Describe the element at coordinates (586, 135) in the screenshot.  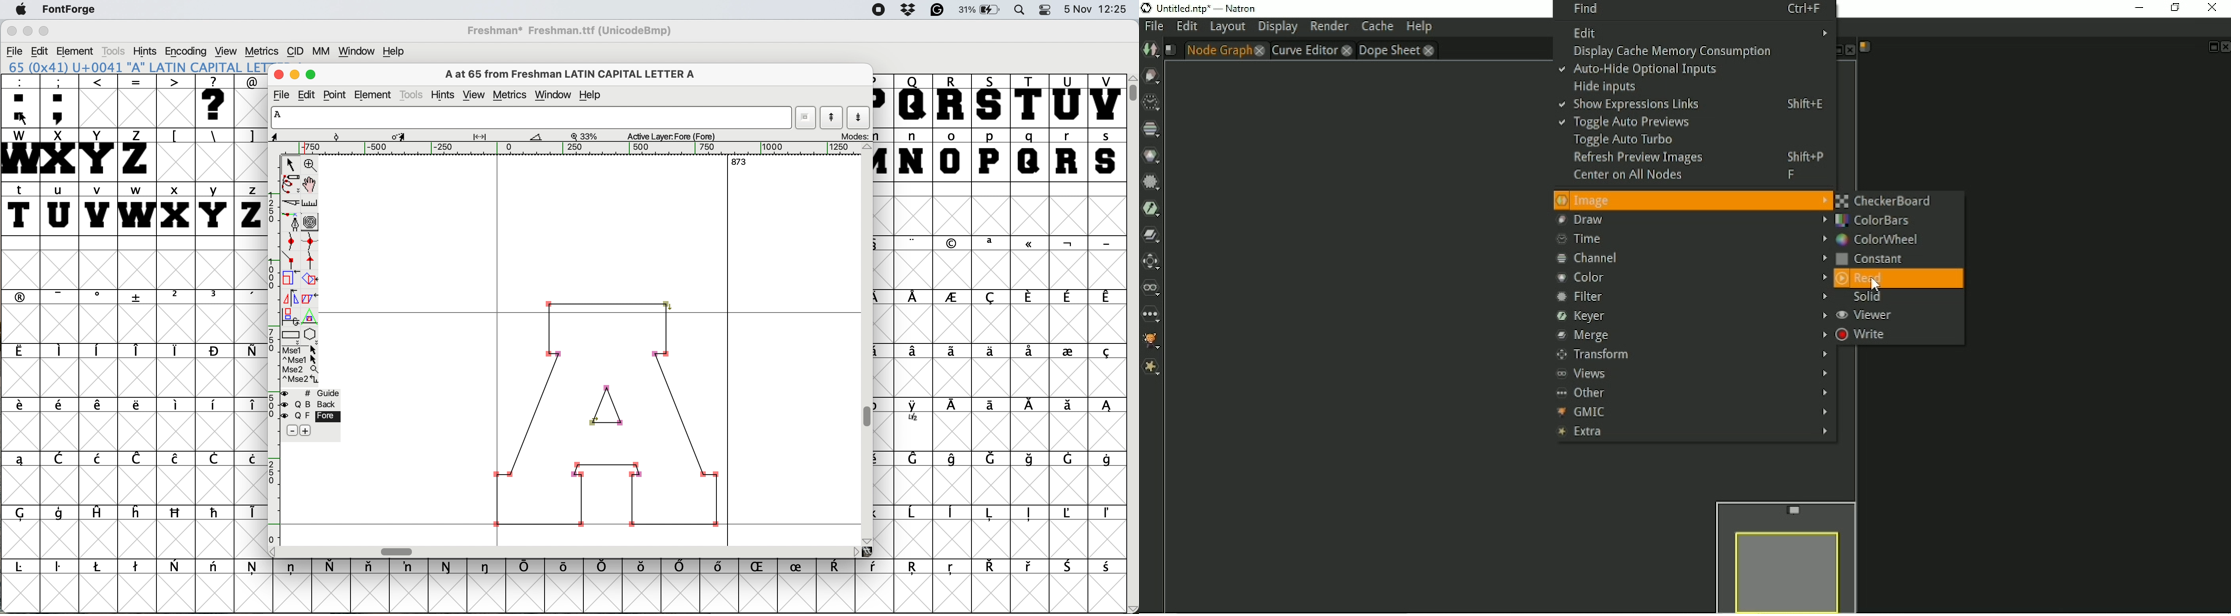
I see `zoom scale` at that location.